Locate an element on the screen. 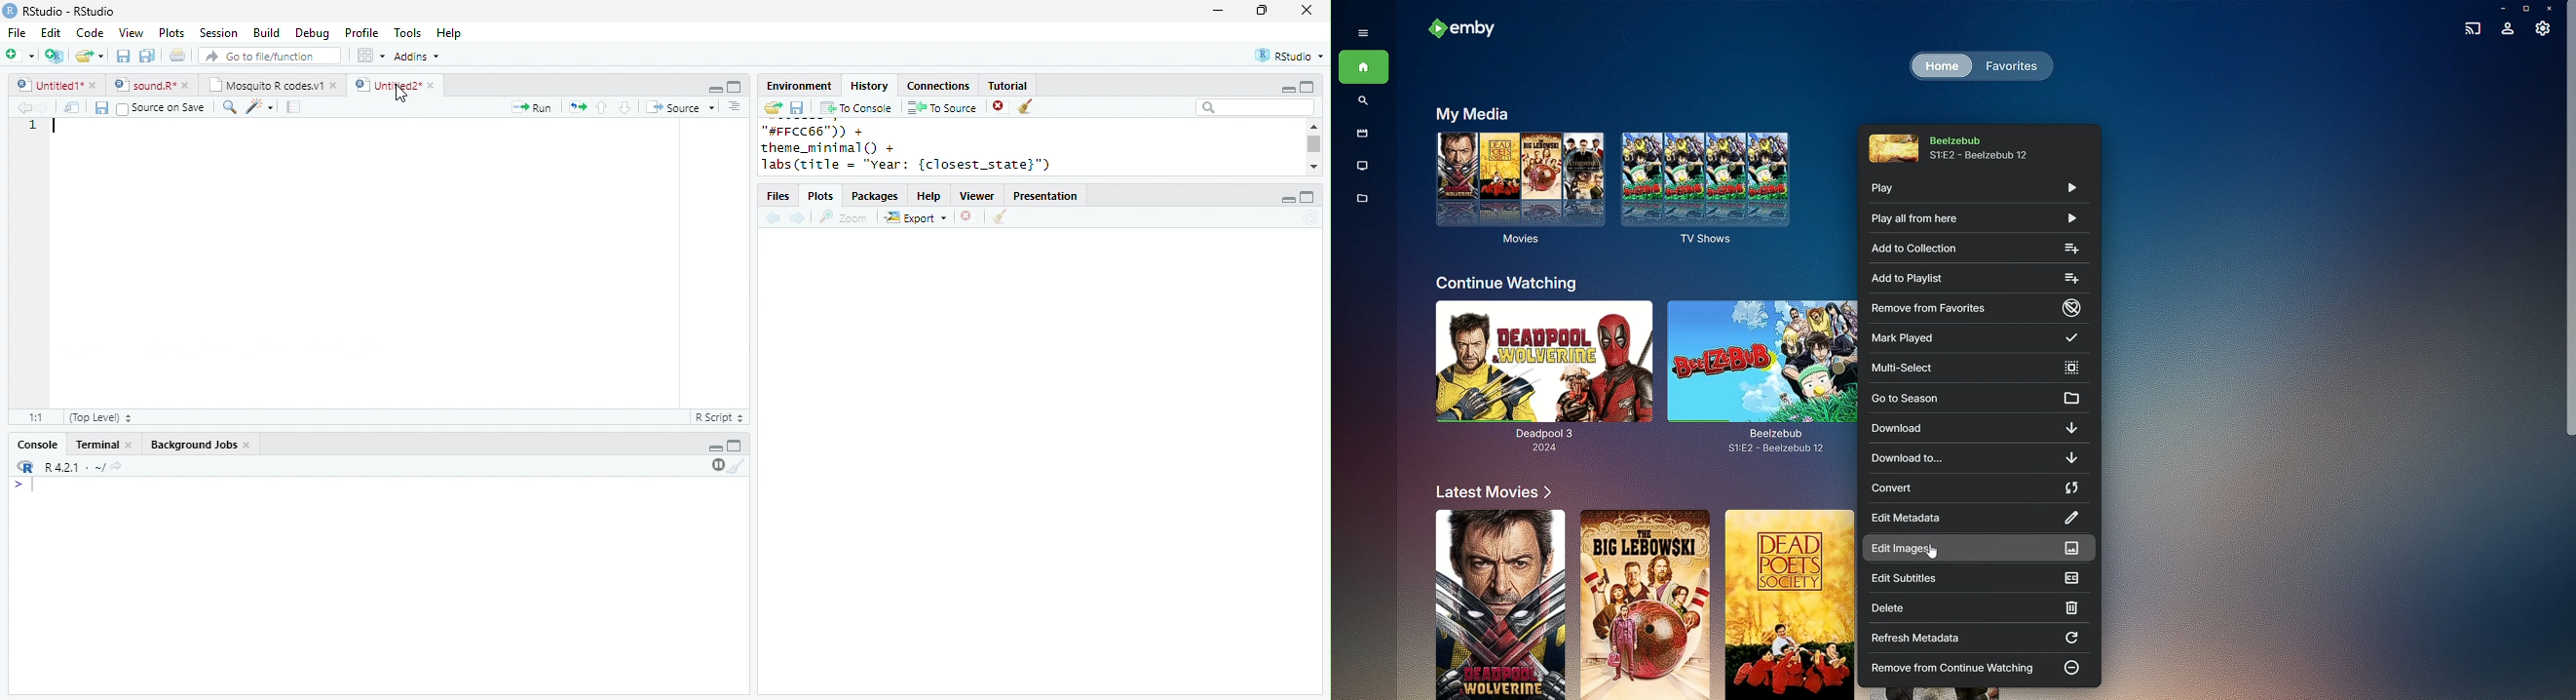 The image size is (2576, 700). forward is located at coordinates (43, 107).